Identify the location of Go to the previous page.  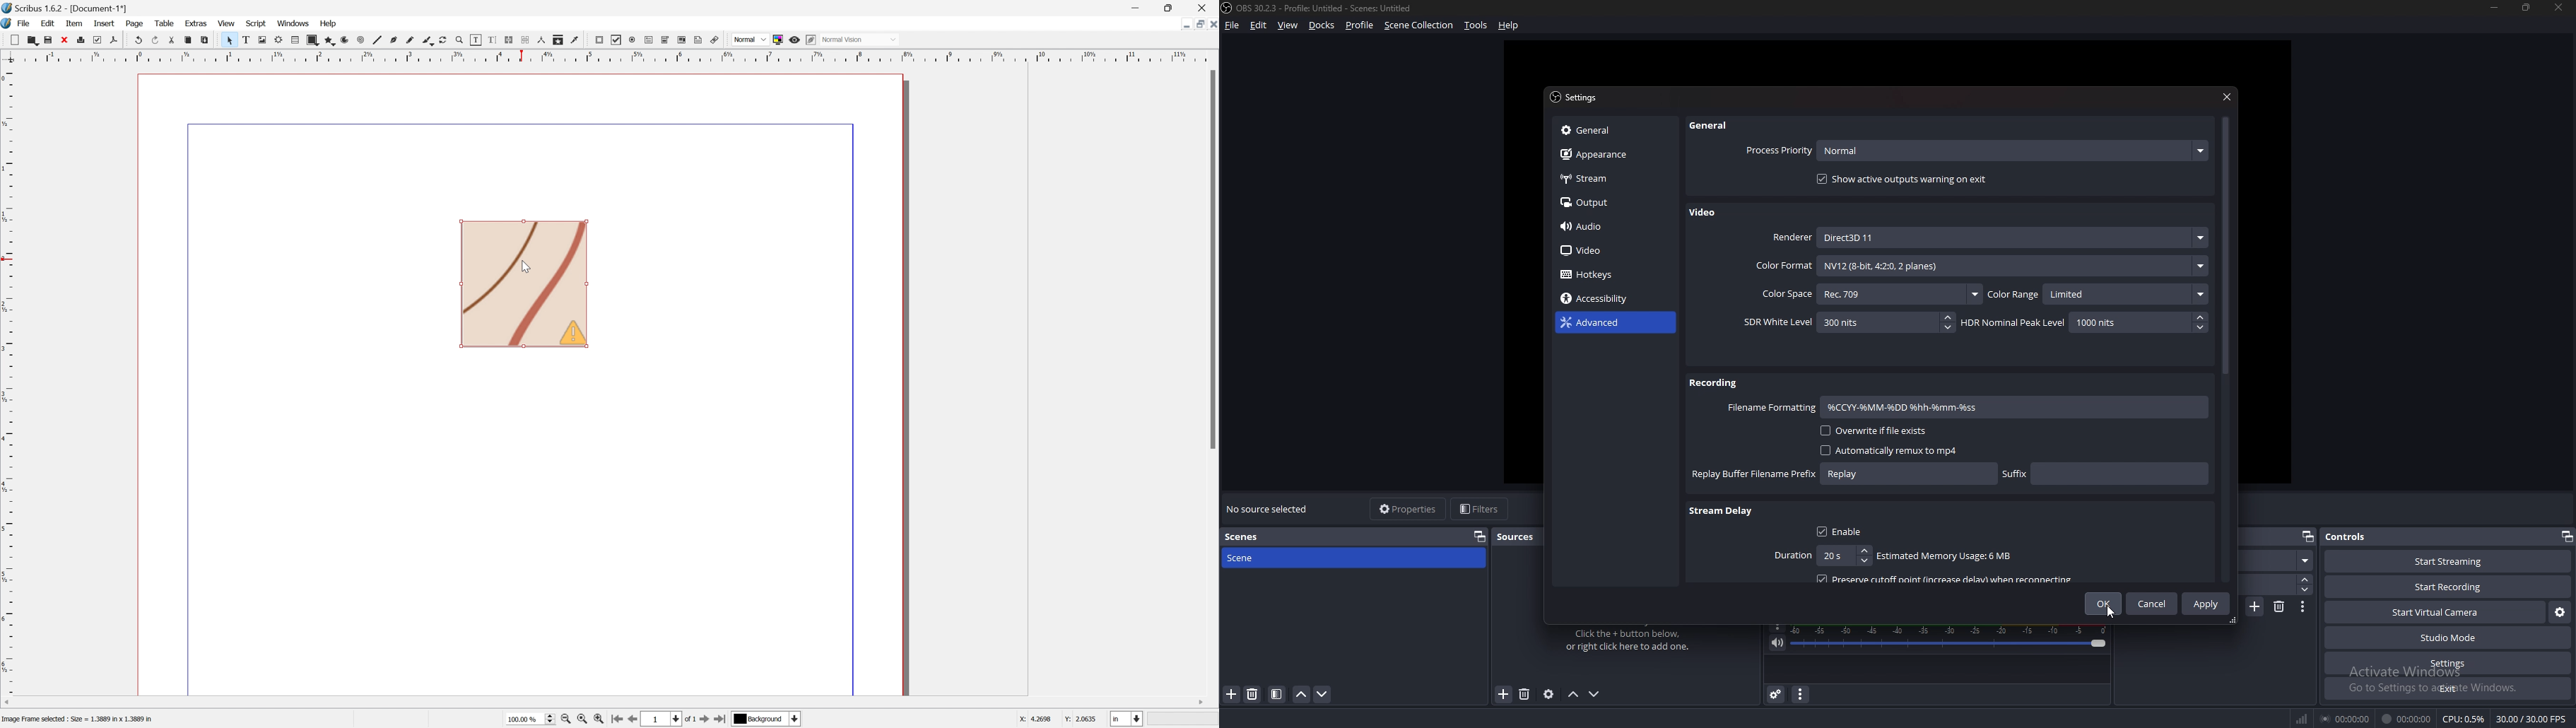
(636, 719).